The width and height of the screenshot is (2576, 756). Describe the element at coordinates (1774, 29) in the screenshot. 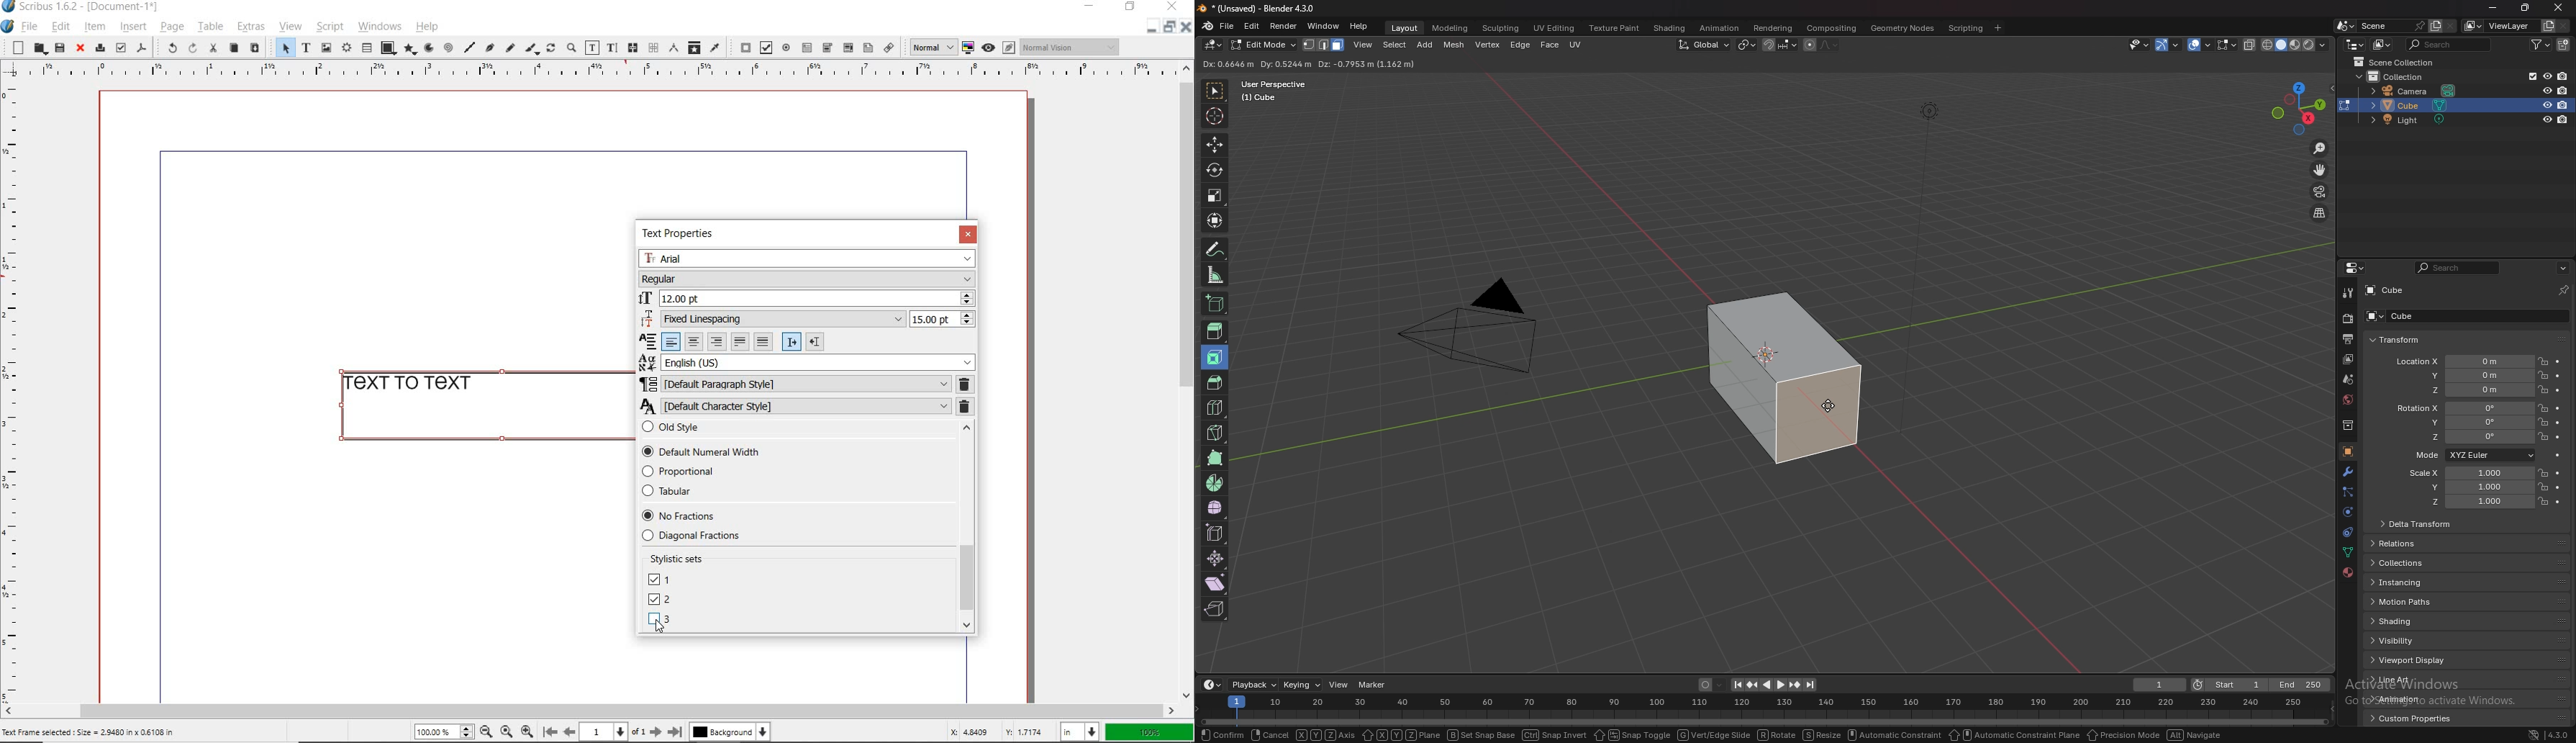

I see `rendering` at that location.